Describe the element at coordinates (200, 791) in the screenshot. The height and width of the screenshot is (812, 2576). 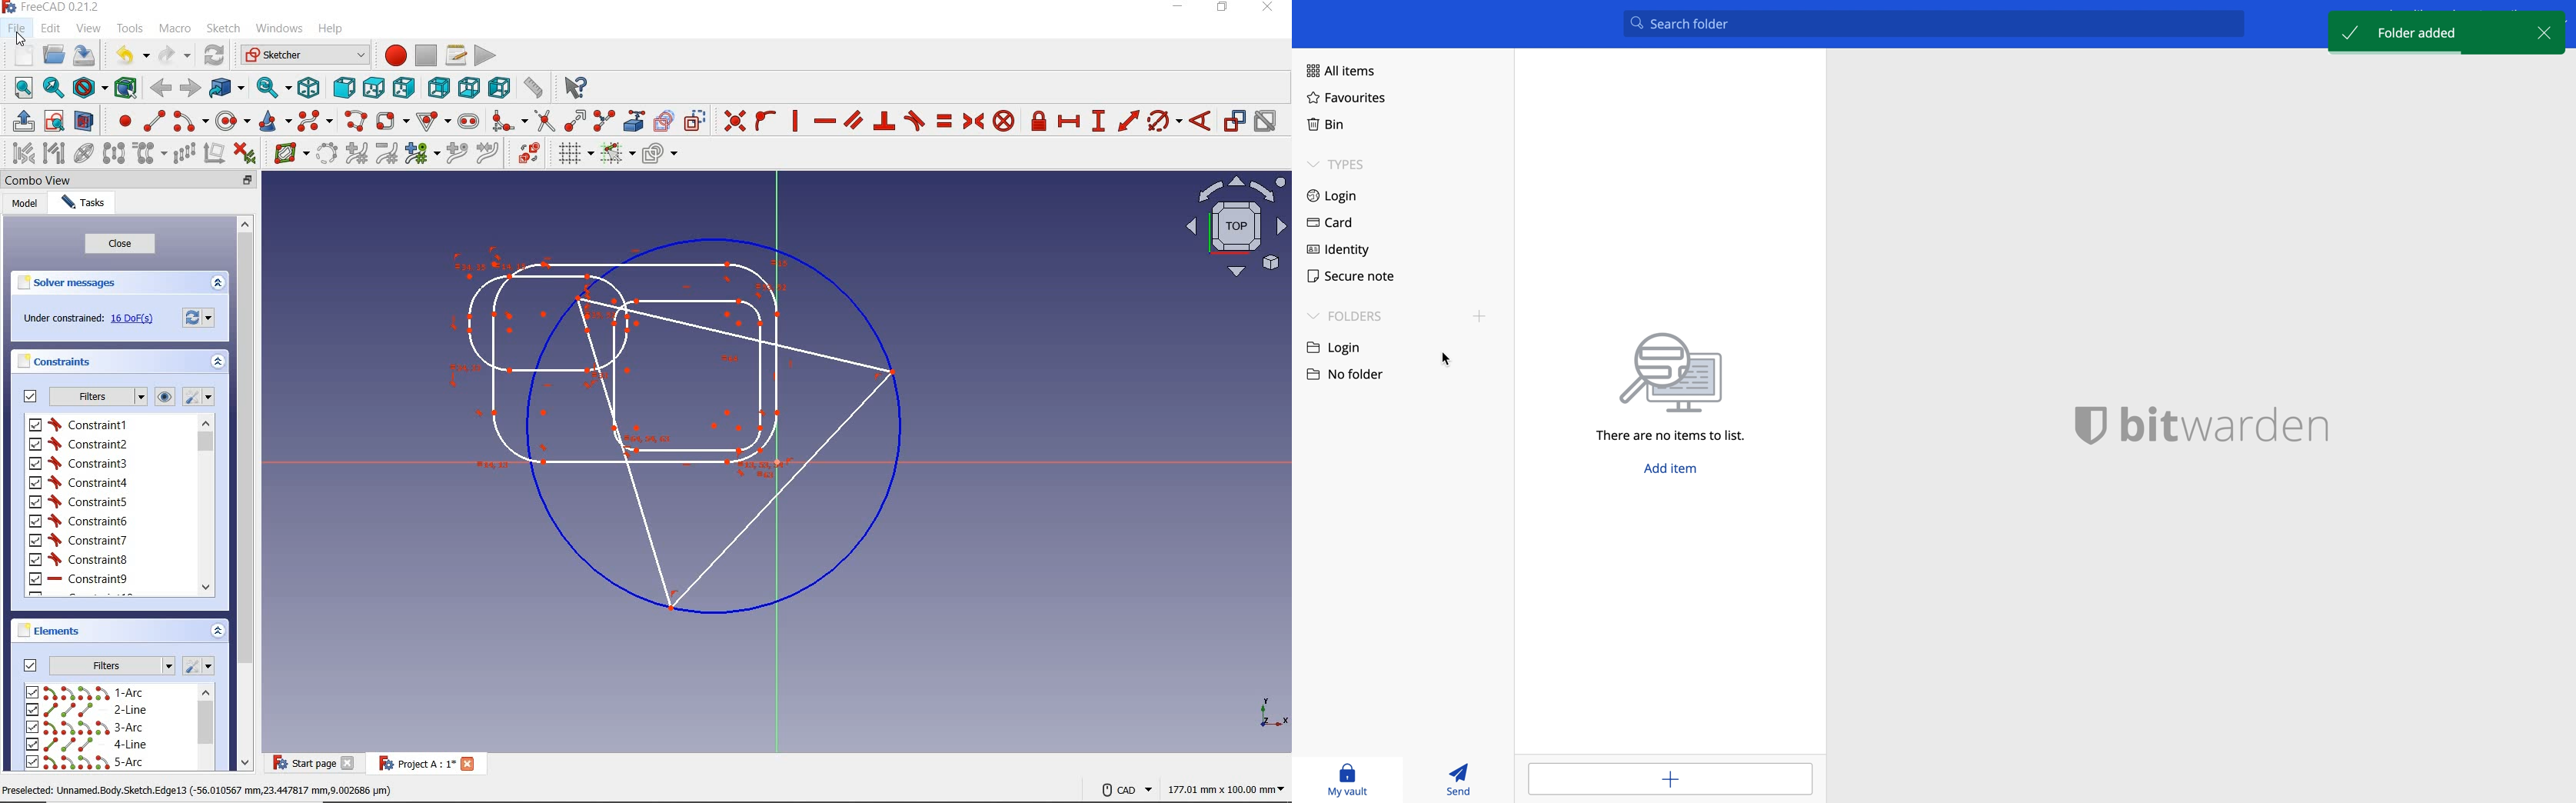
I see `preselected: unnamed.body.sketch.edge13 (-56.010567 mm,23.447817 mm,9.002686 mm)` at that location.